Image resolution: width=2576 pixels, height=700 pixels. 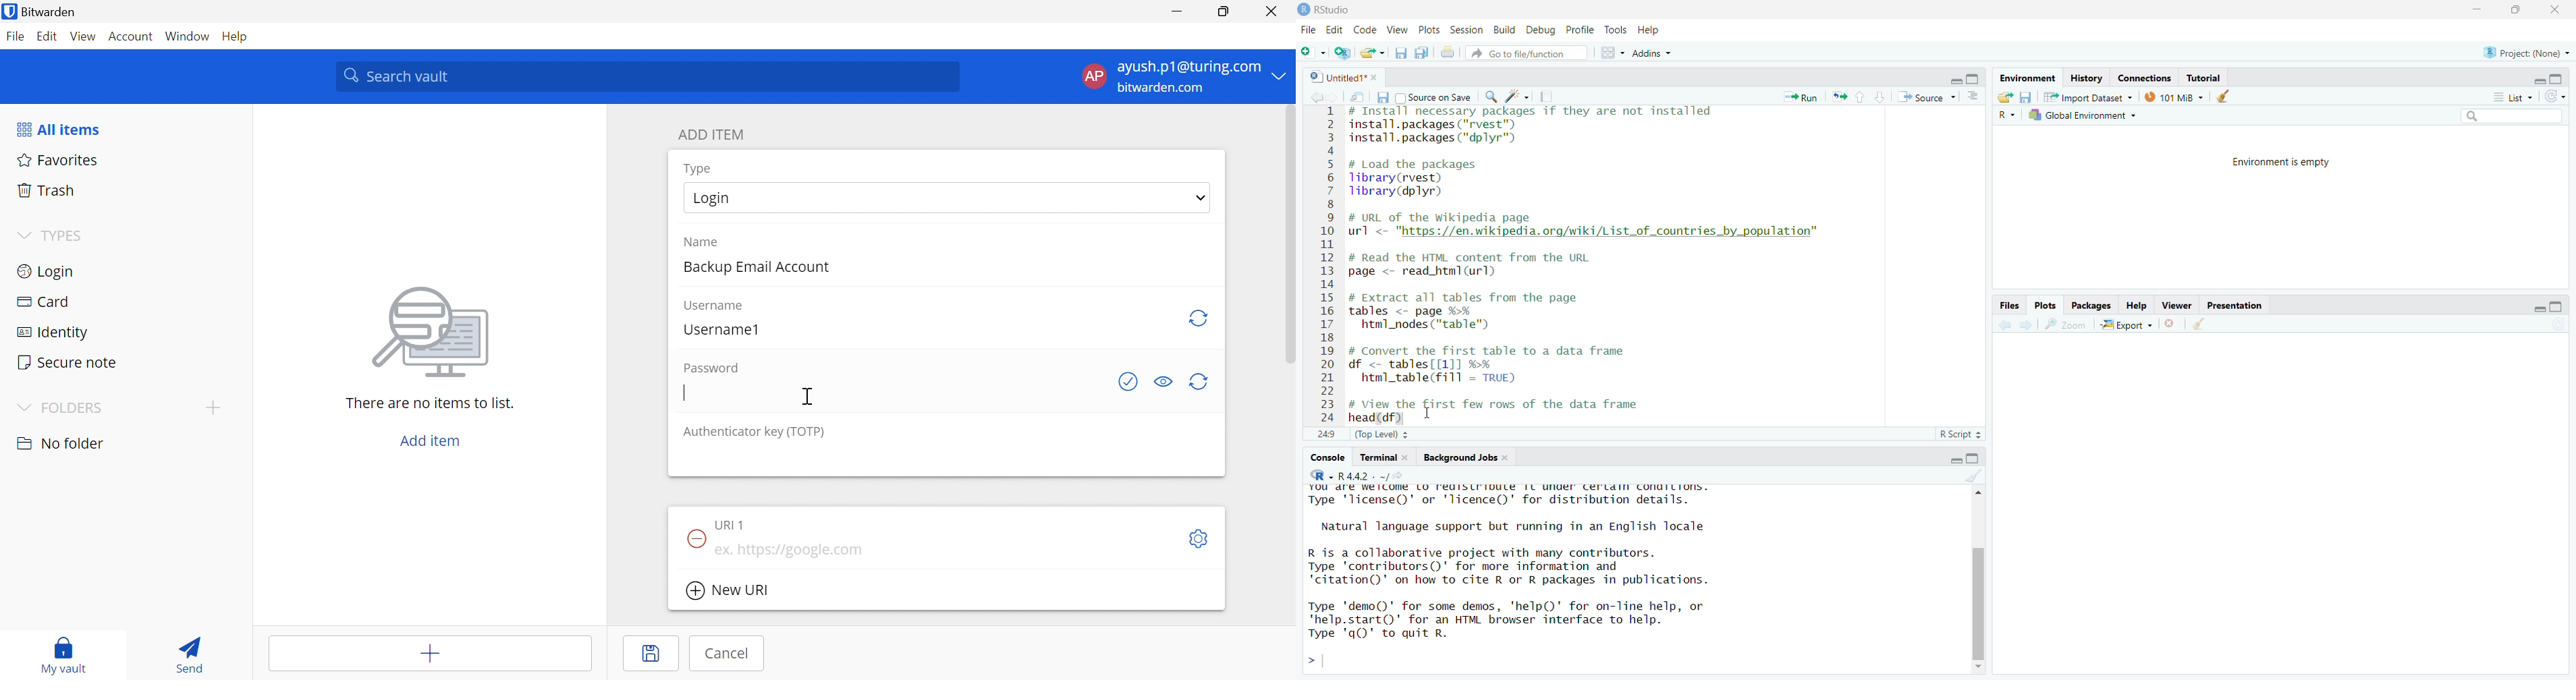 I want to click on close, so click(x=1409, y=457).